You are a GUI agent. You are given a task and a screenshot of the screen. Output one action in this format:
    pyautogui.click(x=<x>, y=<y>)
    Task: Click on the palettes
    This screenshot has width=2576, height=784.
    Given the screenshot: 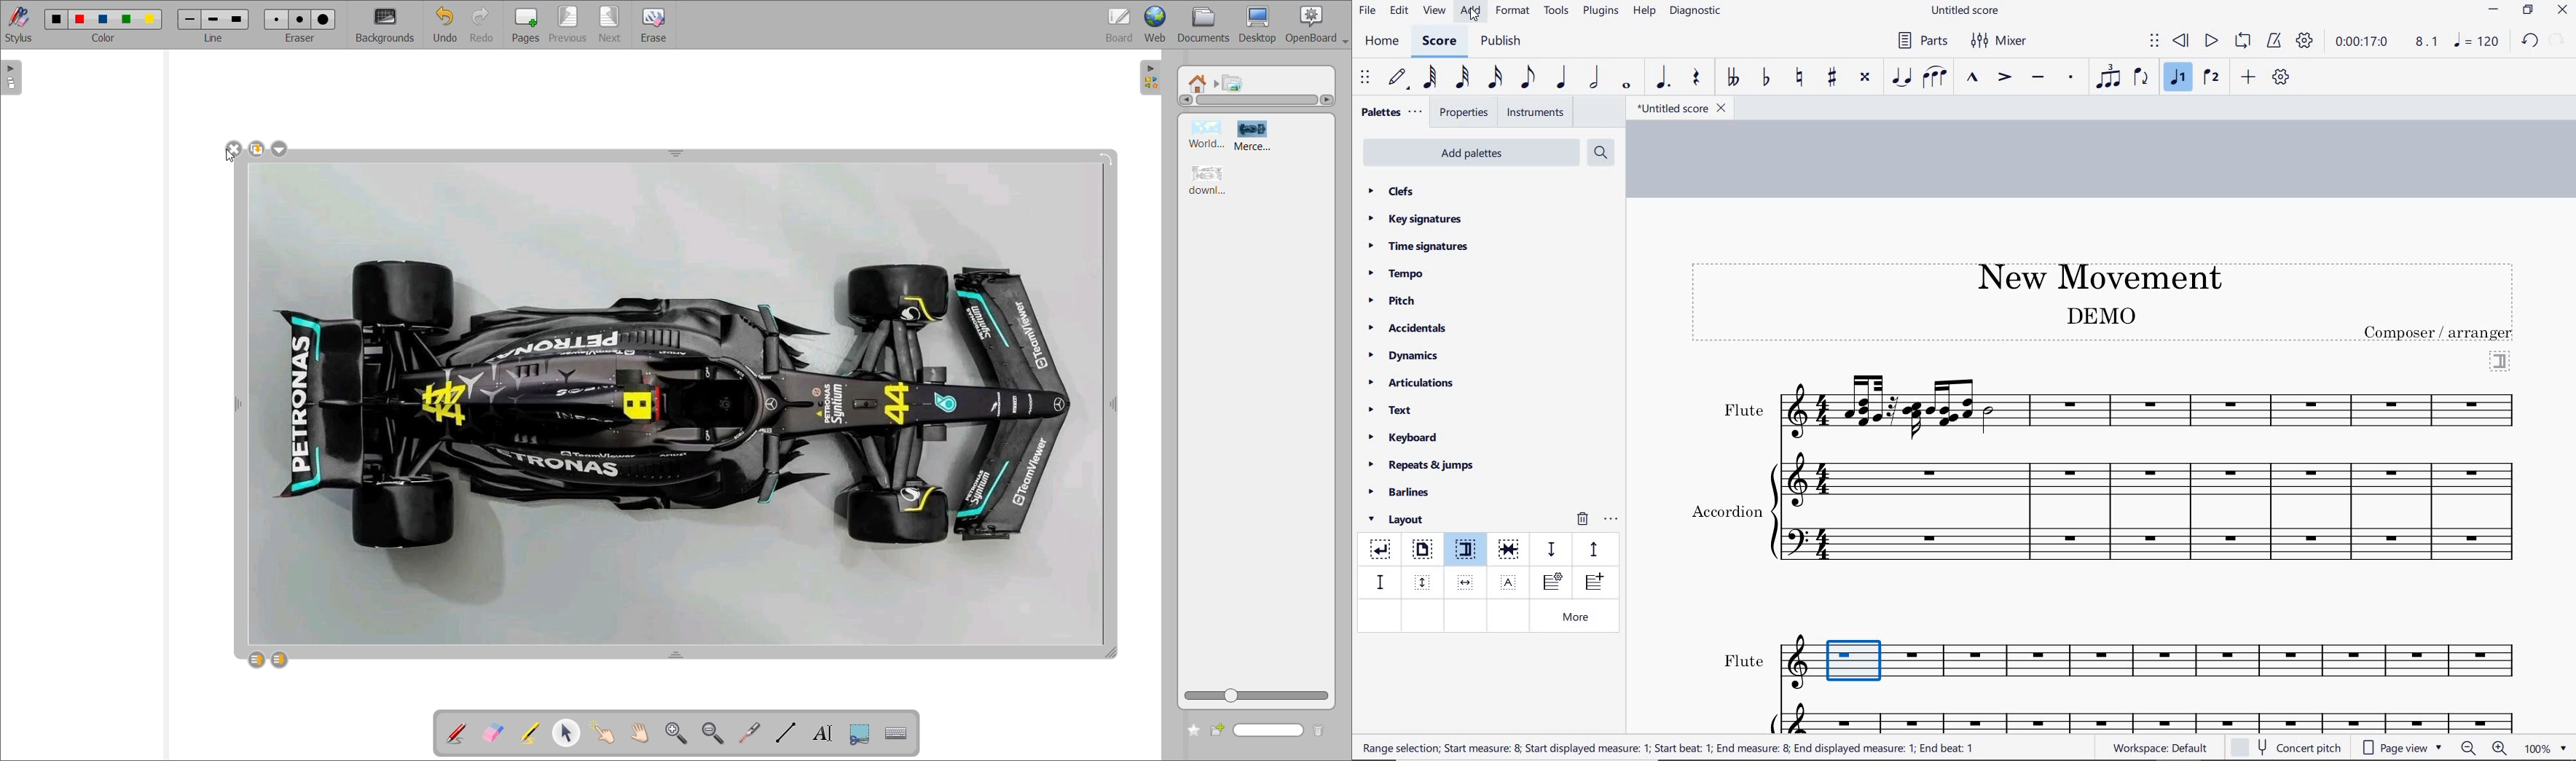 What is the action you would take?
    pyautogui.click(x=1390, y=113)
    